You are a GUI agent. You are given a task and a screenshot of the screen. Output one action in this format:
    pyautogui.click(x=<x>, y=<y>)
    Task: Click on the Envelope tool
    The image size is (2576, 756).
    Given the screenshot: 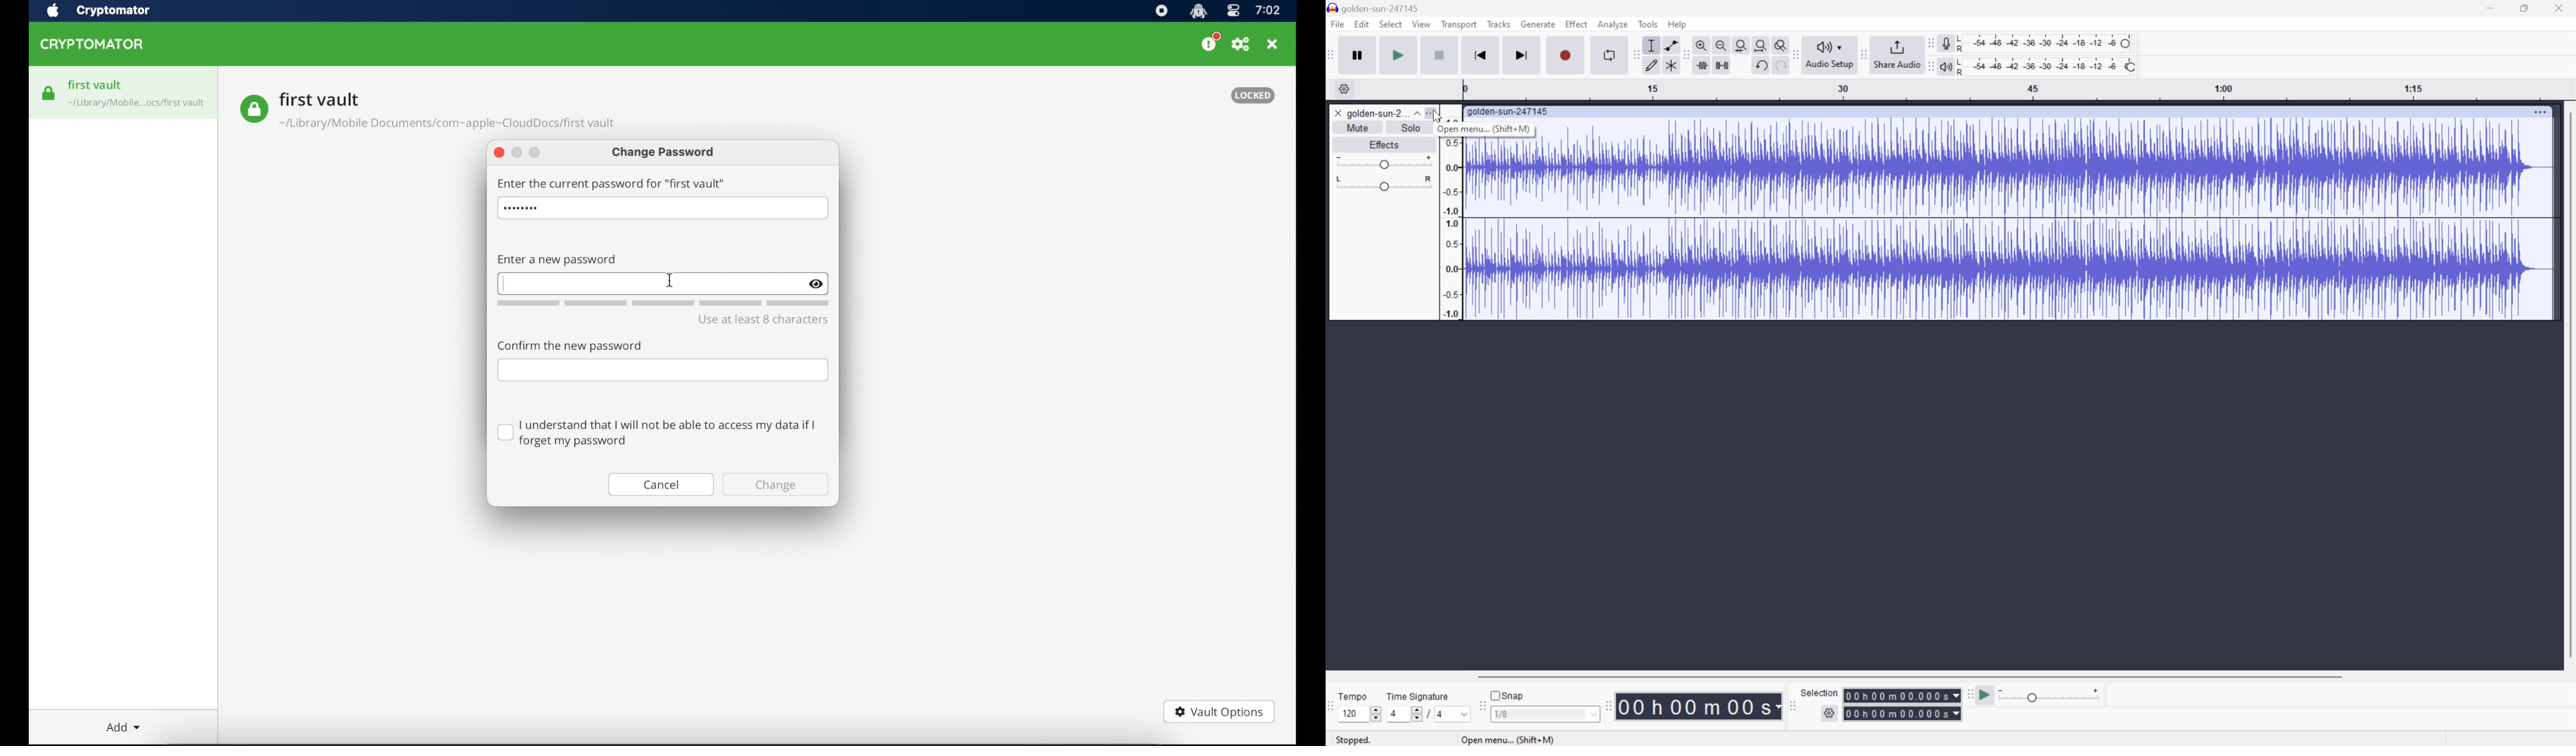 What is the action you would take?
    pyautogui.click(x=1671, y=44)
    